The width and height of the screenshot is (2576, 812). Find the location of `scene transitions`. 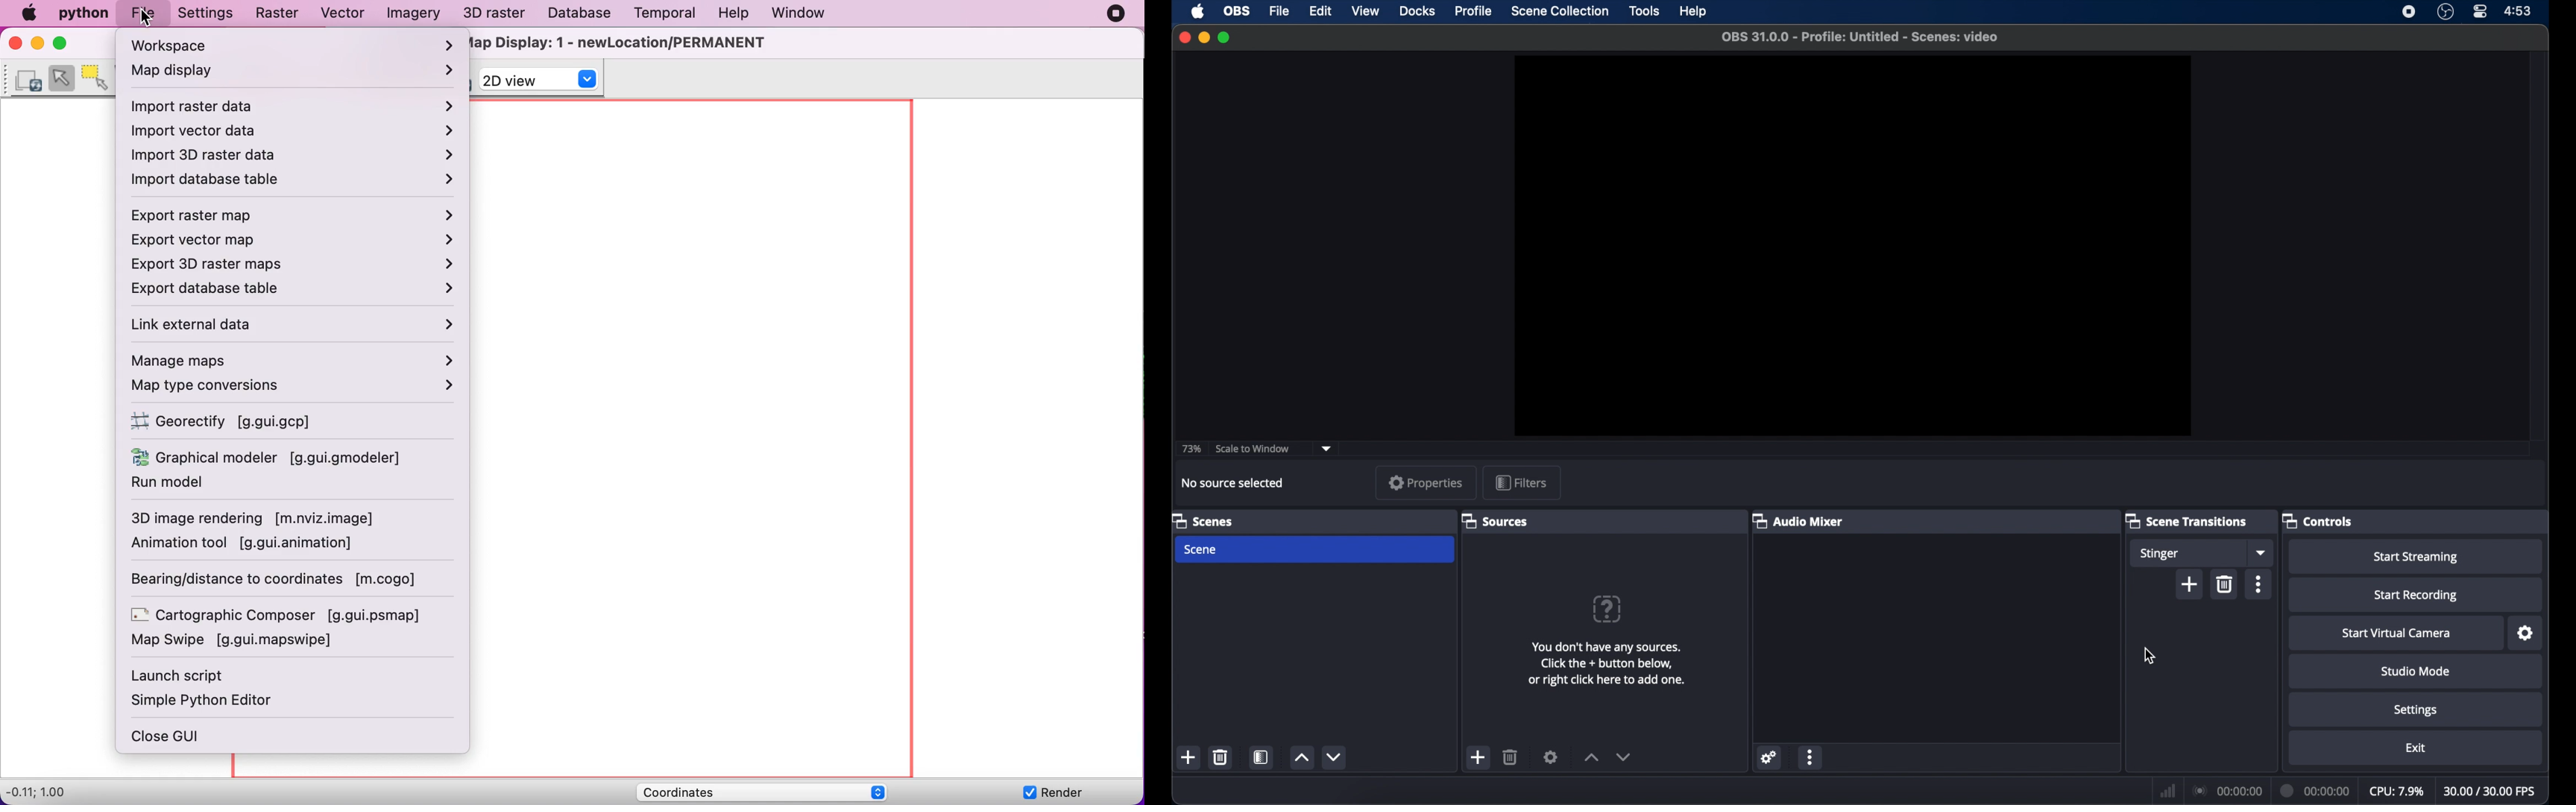

scene transitions is located at coordinates (2187, 520).